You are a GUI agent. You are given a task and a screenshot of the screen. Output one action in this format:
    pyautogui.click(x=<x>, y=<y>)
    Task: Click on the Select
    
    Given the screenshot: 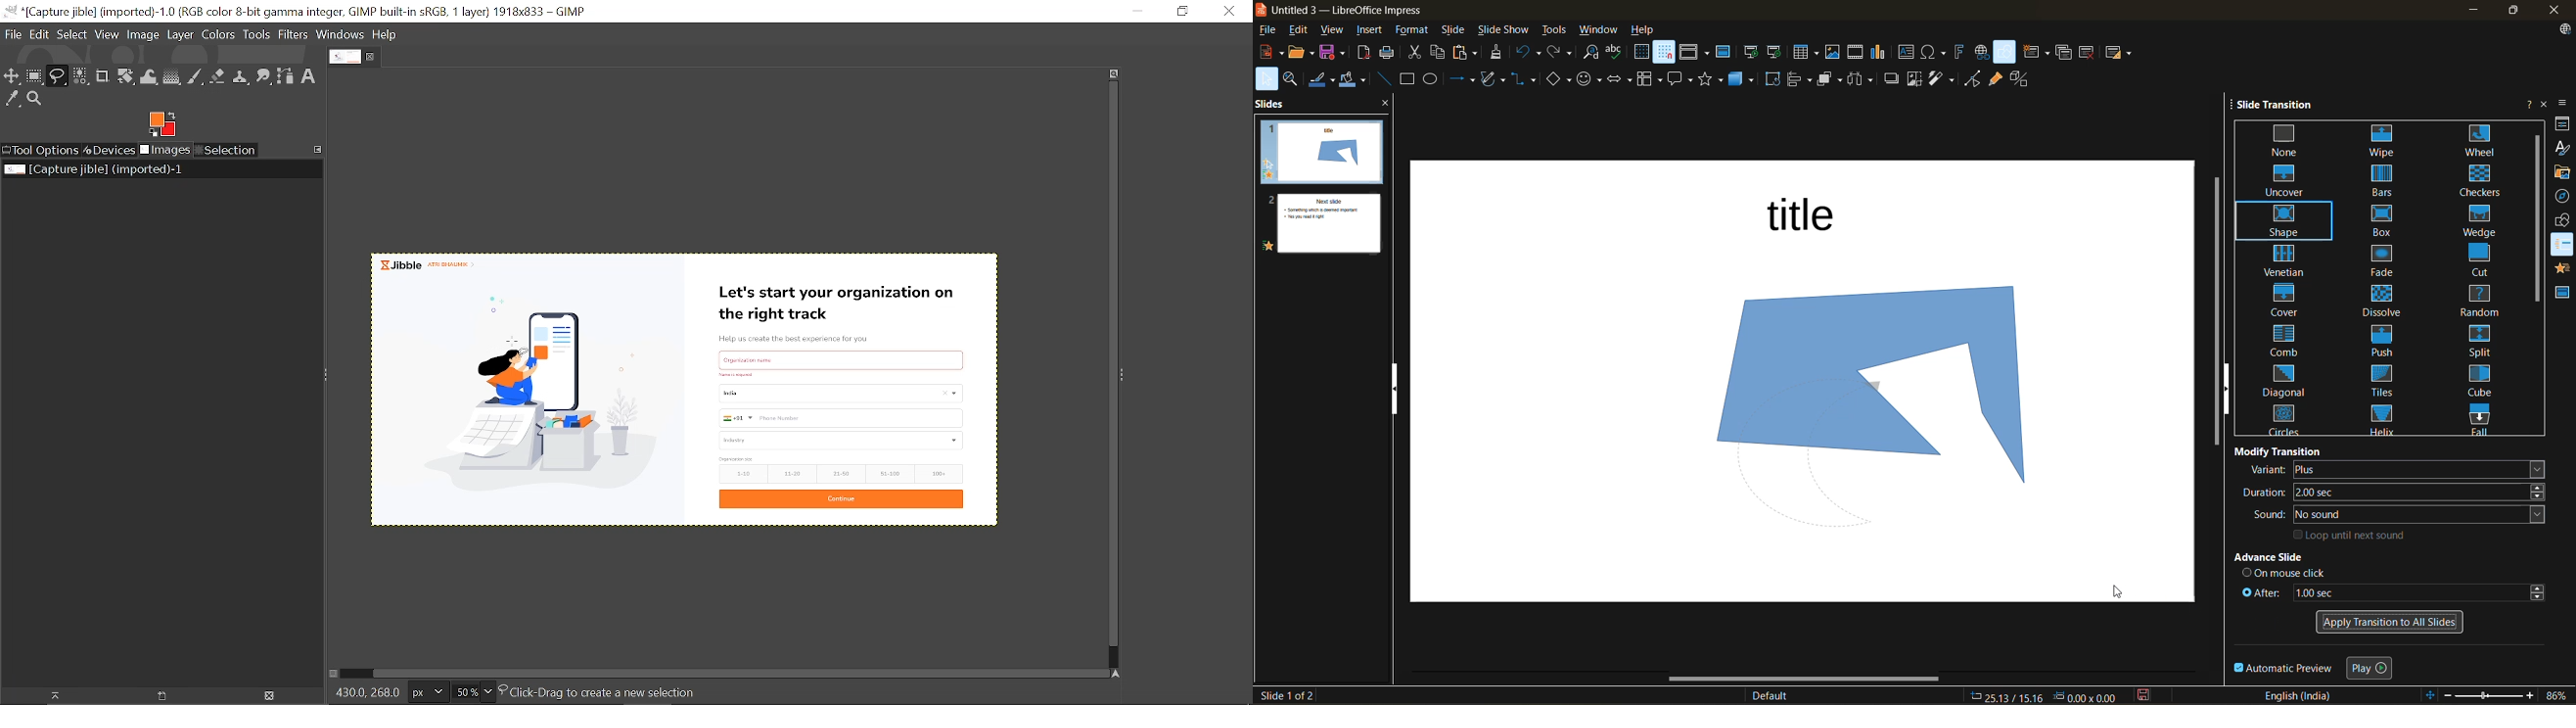 What is the action you would take?
    pyautogui.click(x=72, y=34)
    